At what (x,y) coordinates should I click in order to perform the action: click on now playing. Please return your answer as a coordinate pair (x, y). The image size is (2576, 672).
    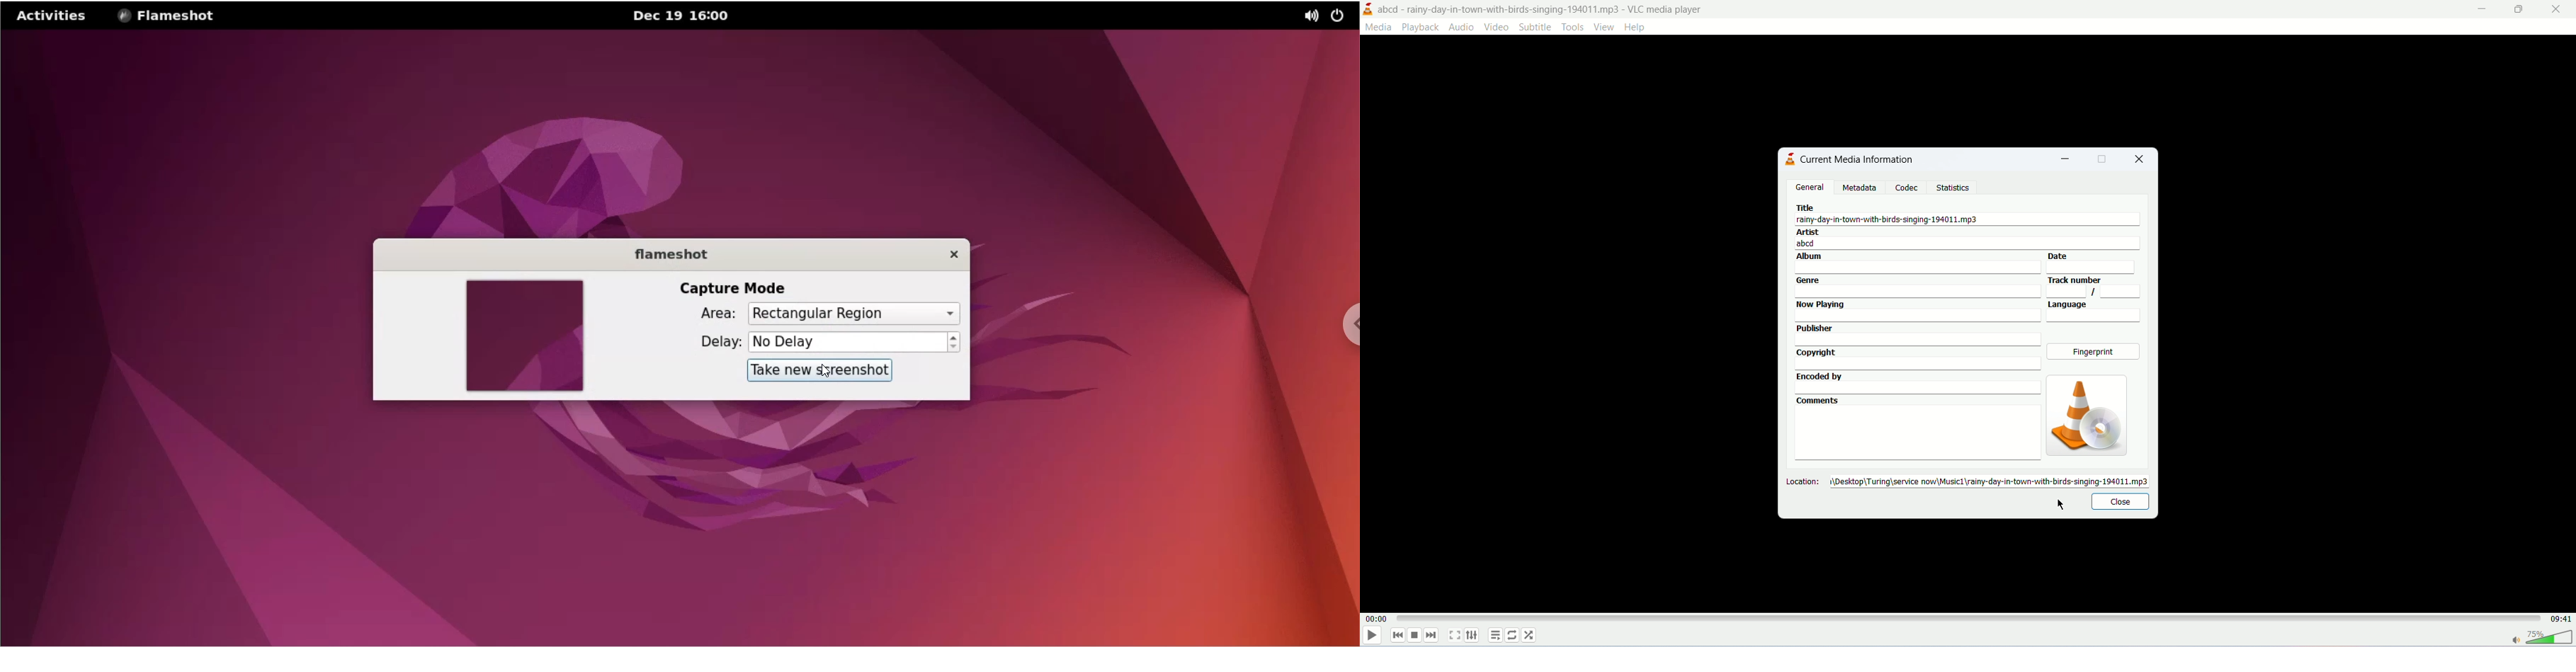
    Looking at the image, I should click on (1918, 311).